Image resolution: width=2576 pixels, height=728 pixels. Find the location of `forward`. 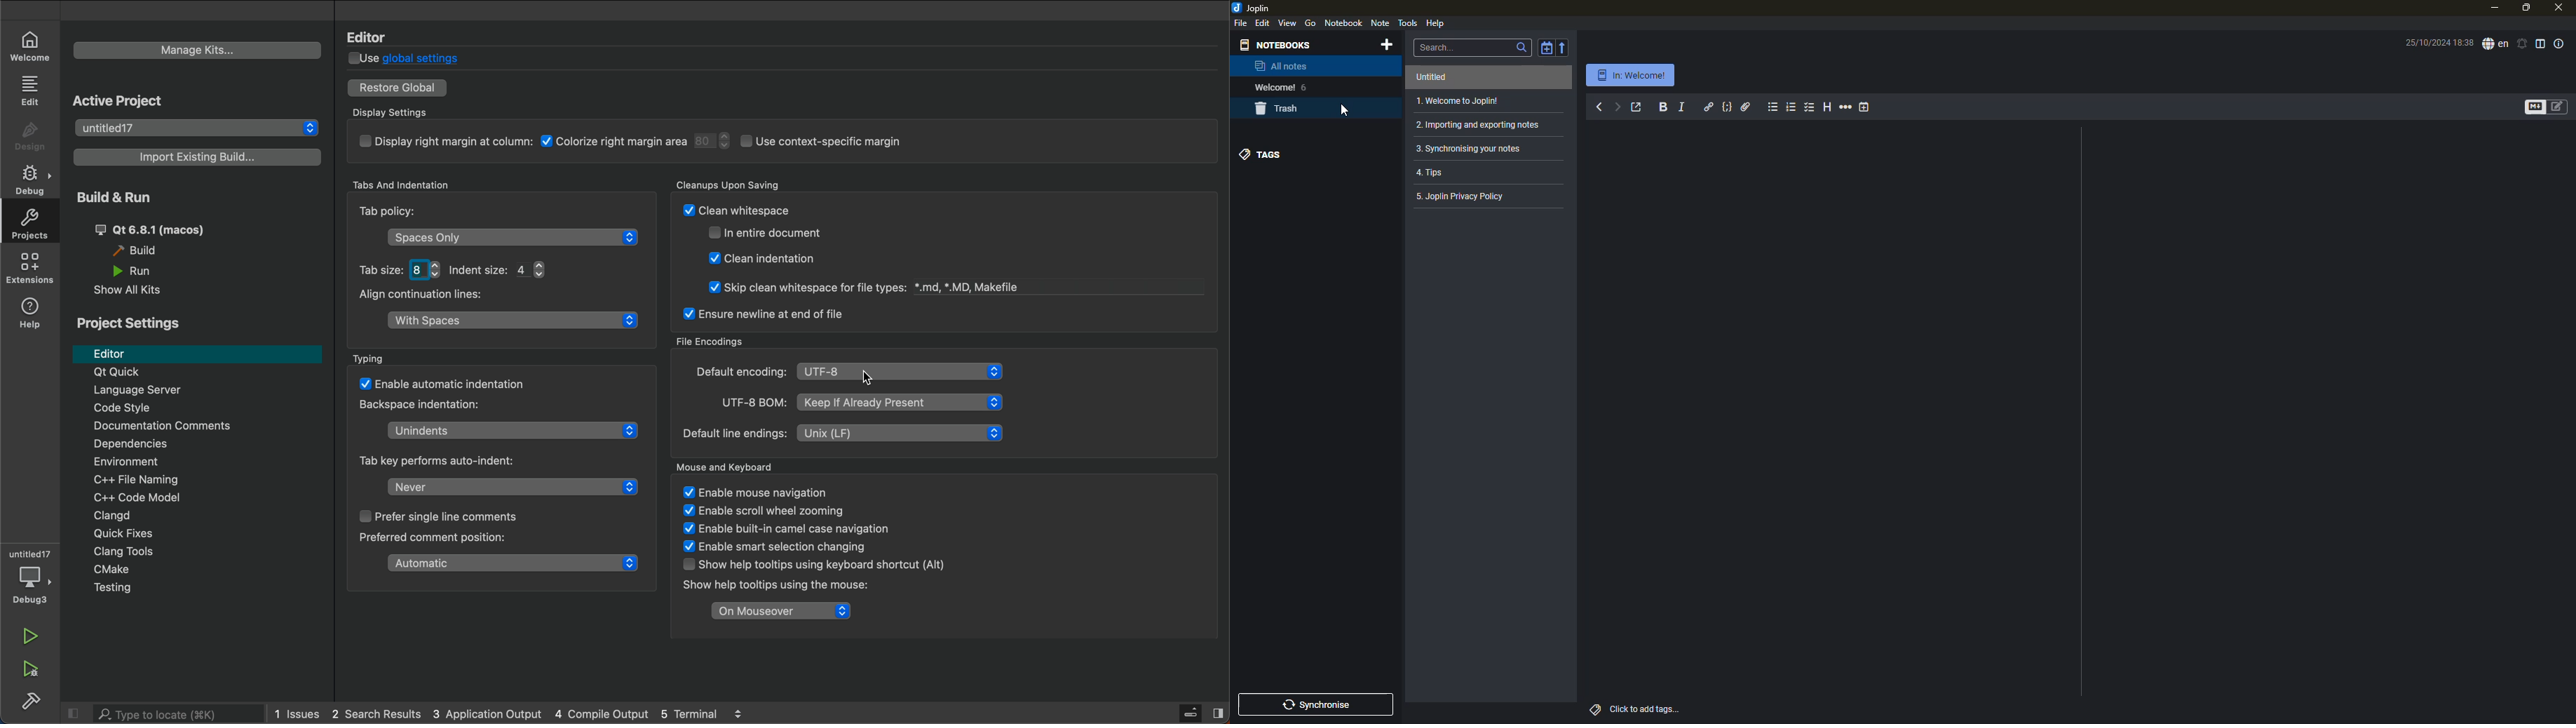

forward is located at coordinates (1618, 107).